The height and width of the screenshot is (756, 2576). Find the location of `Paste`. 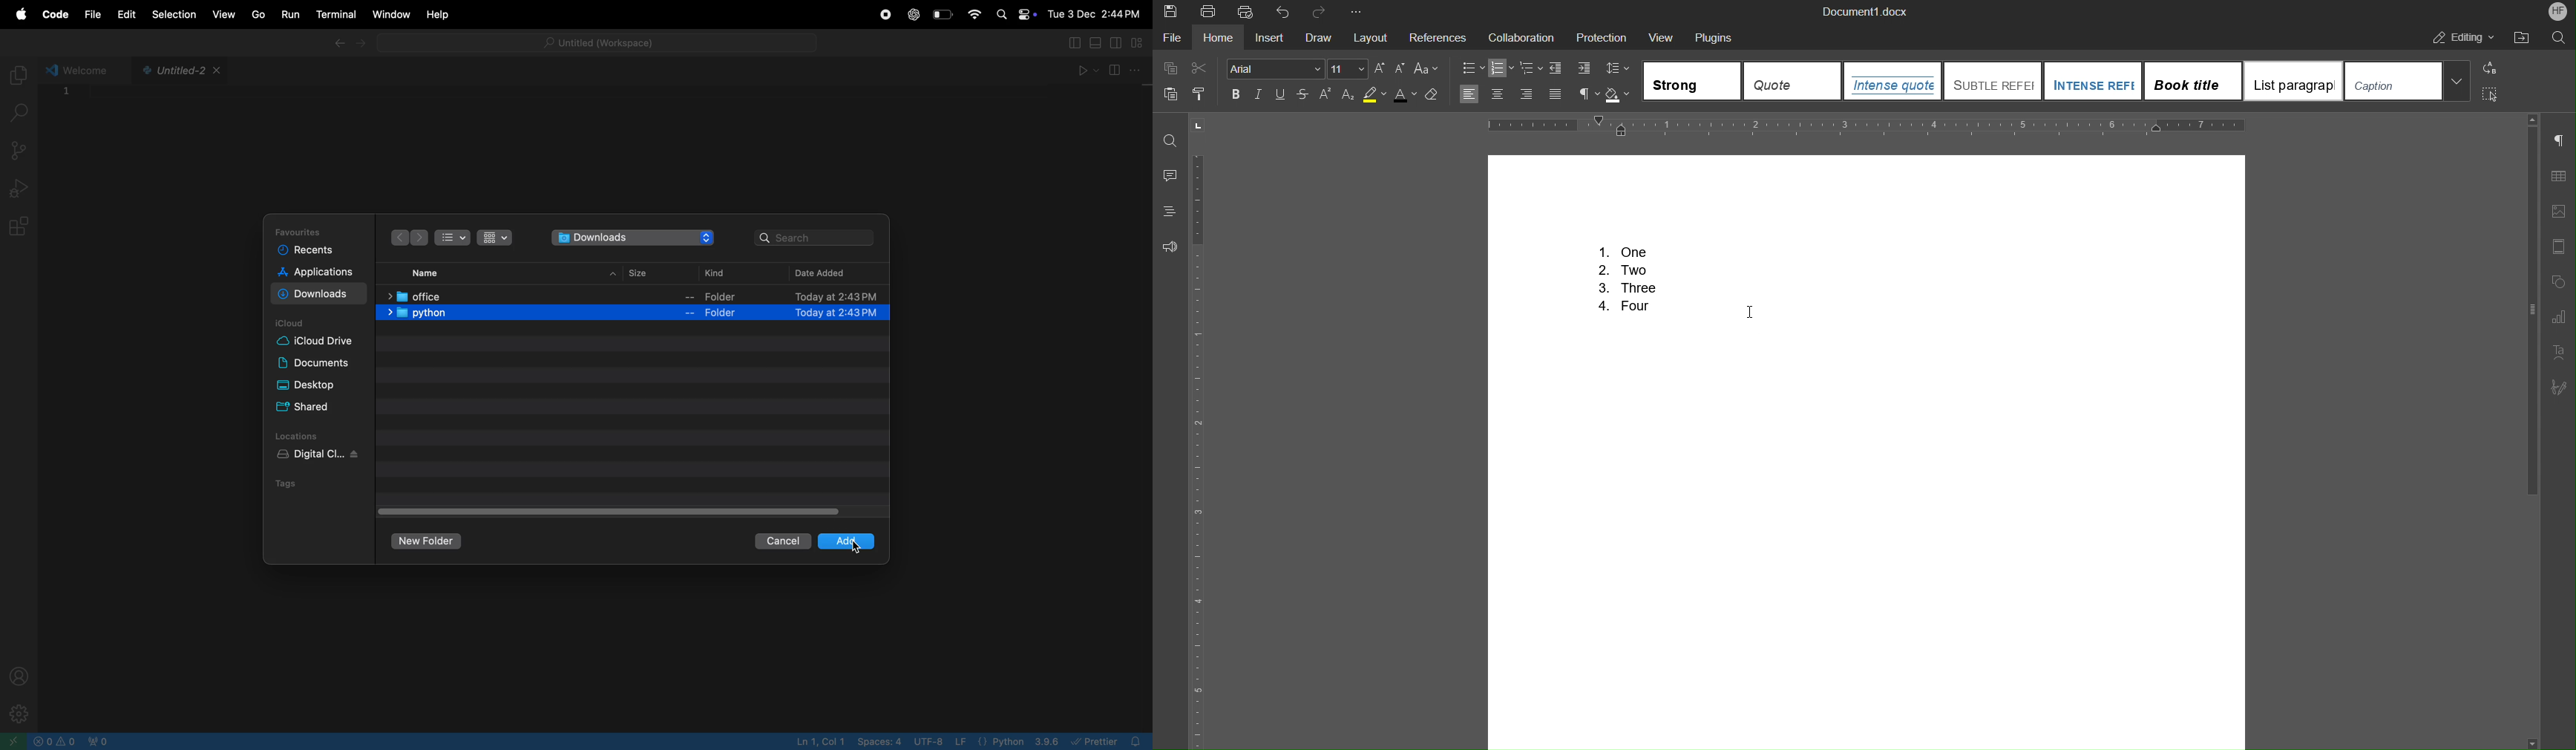

Paste is located at coordinates (1169, 94).